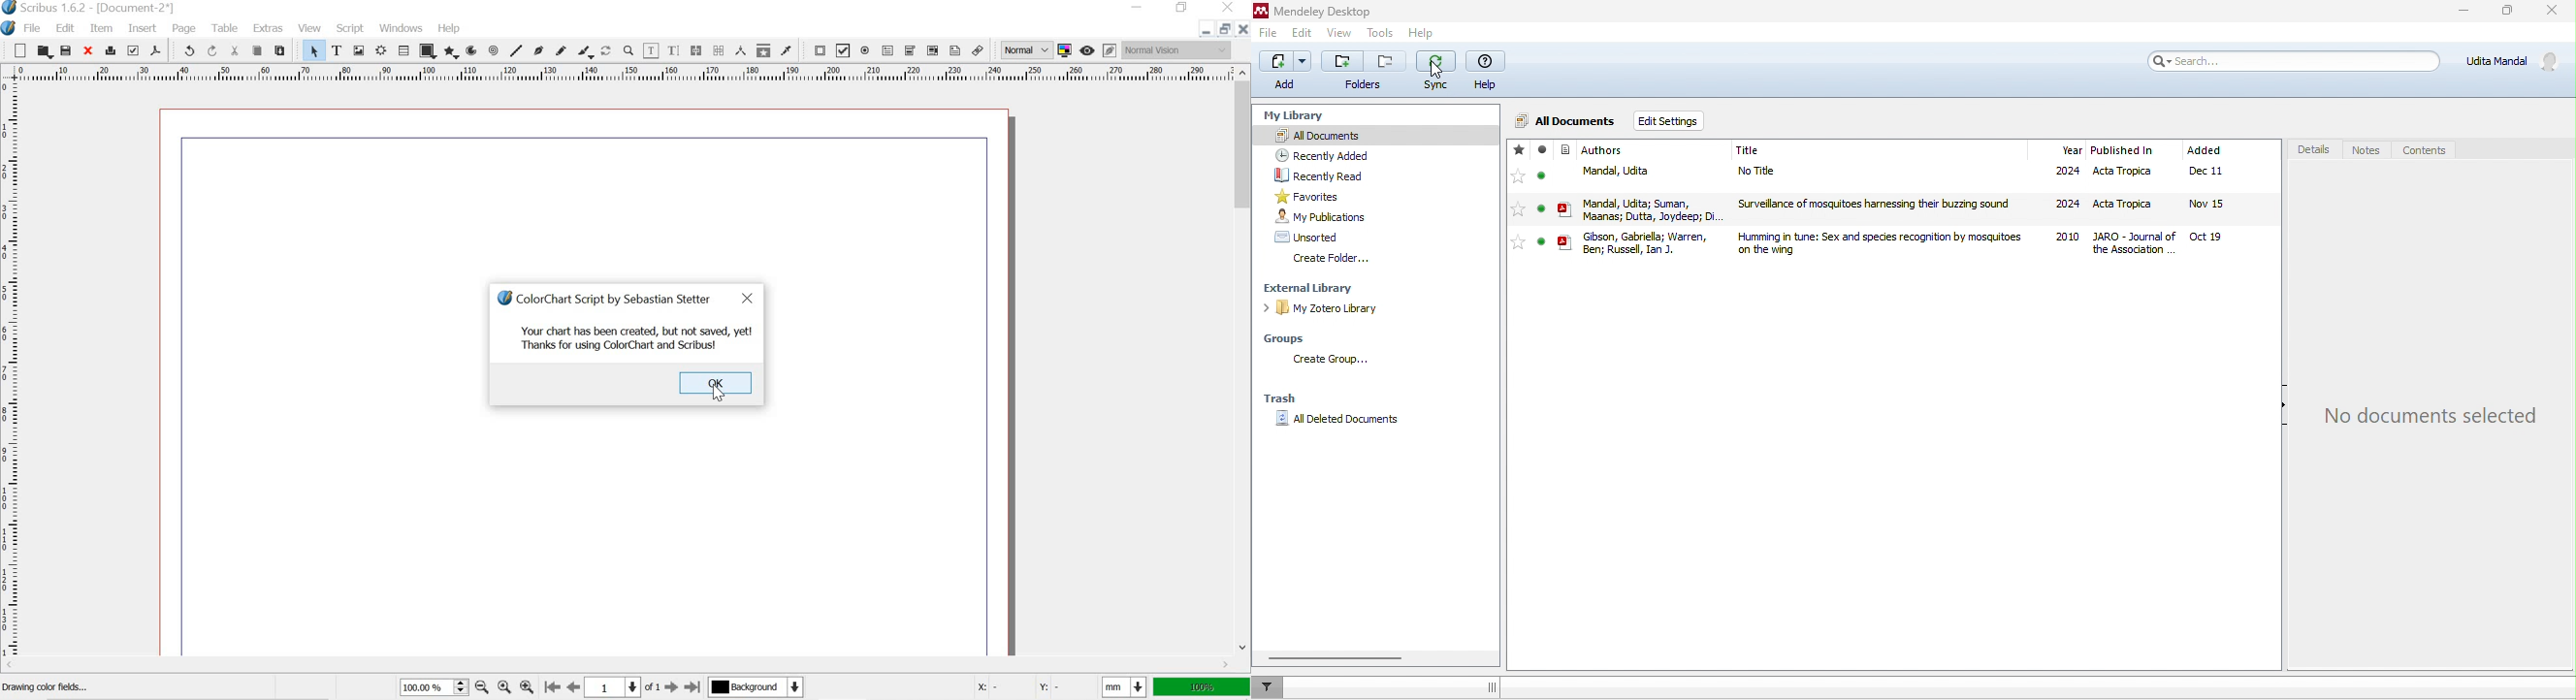 This screenshot has height=700, width=2576. Describe the element at coordinates (404, 50) in the screenshot. I see `table` at that location.